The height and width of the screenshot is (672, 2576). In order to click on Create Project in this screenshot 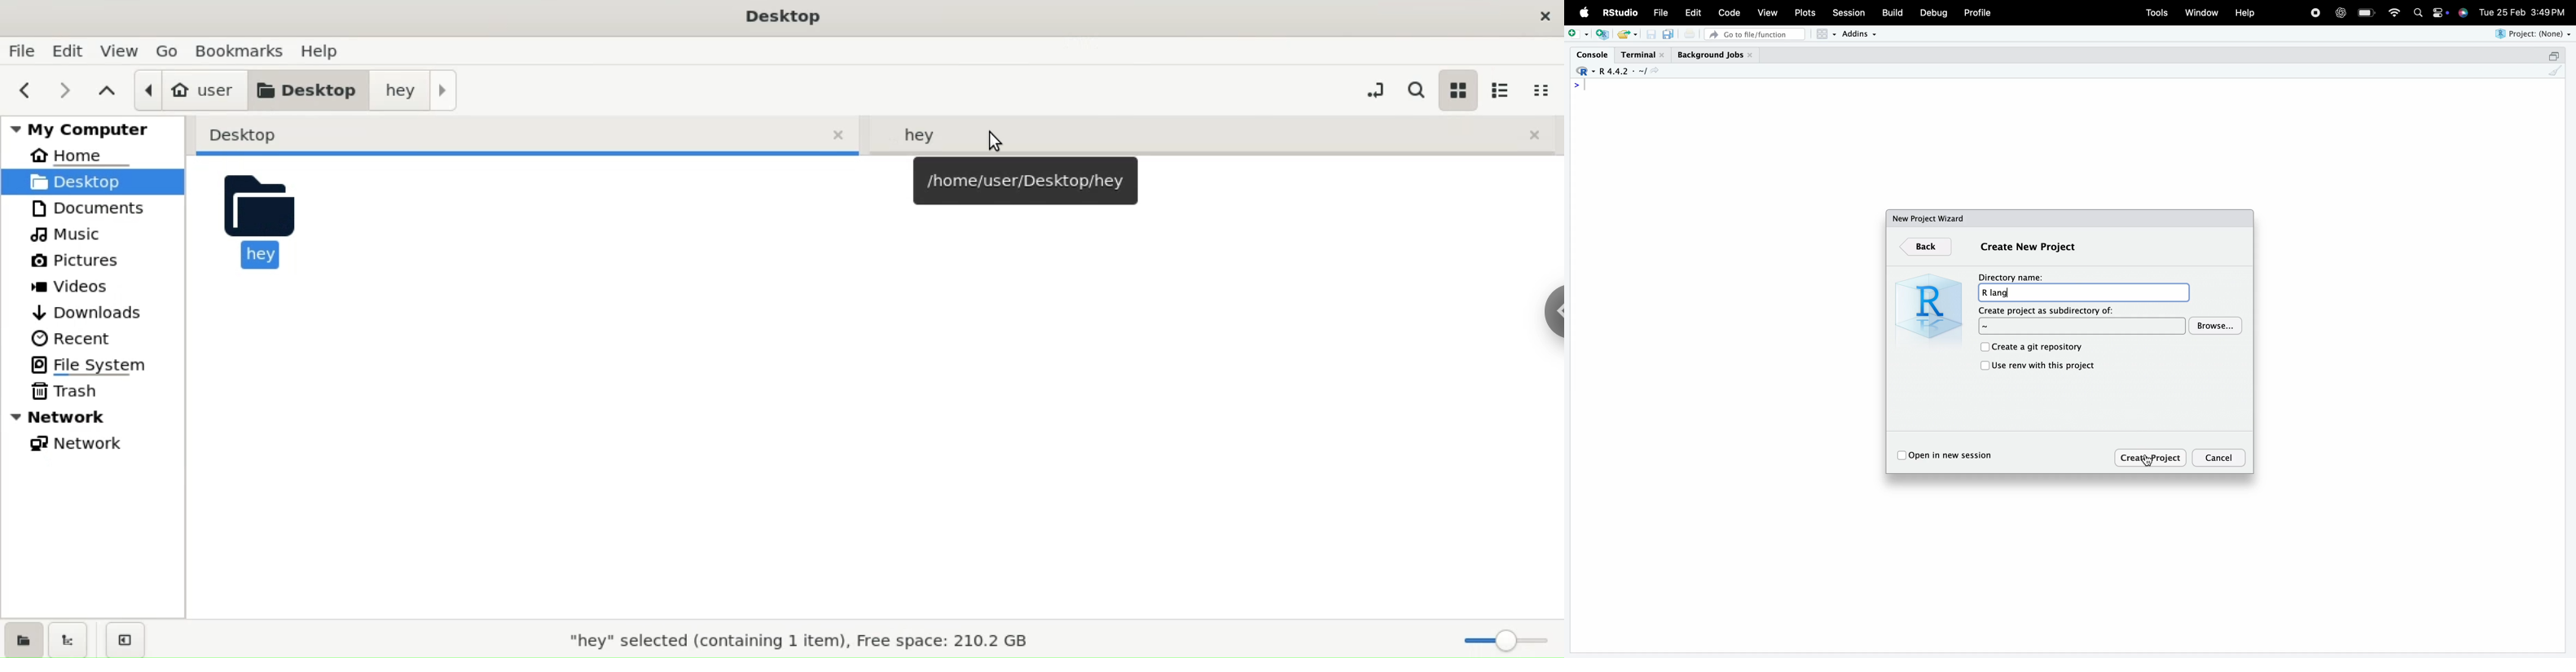, I will do `click(2152, 457)`.